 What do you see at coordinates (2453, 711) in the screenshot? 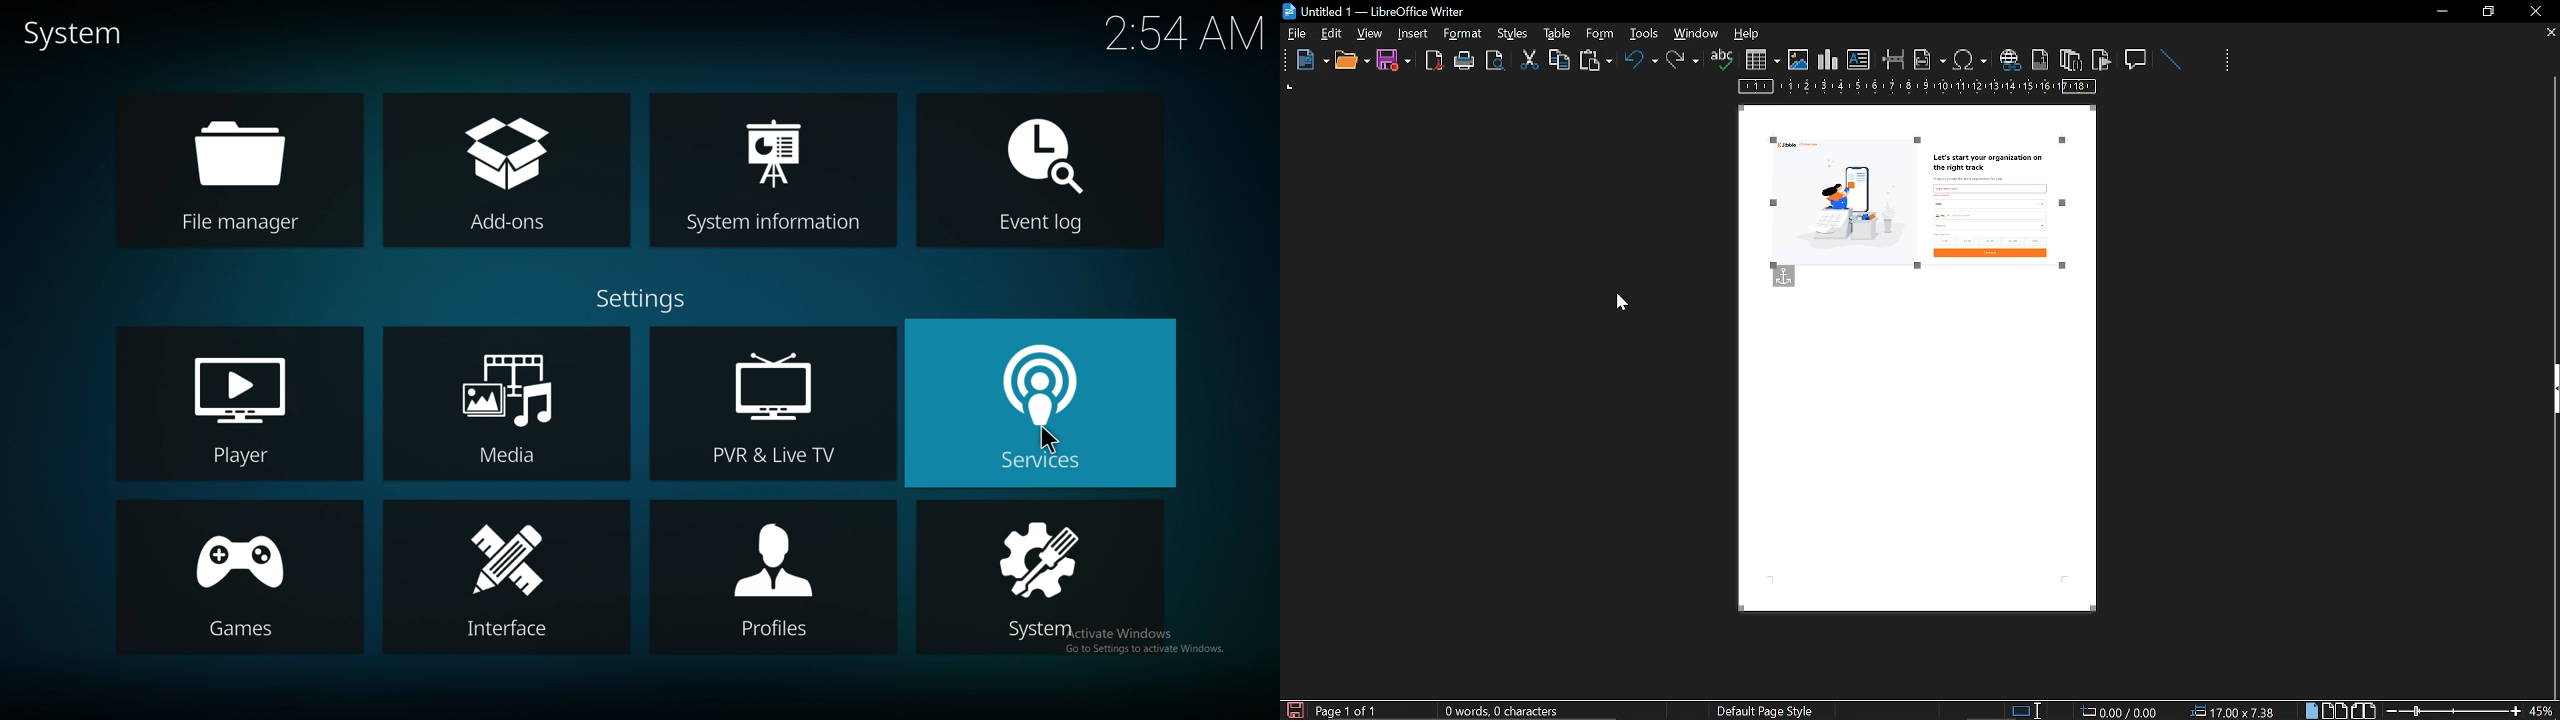
I see `change zoom` at bounding box center [2453, 711].